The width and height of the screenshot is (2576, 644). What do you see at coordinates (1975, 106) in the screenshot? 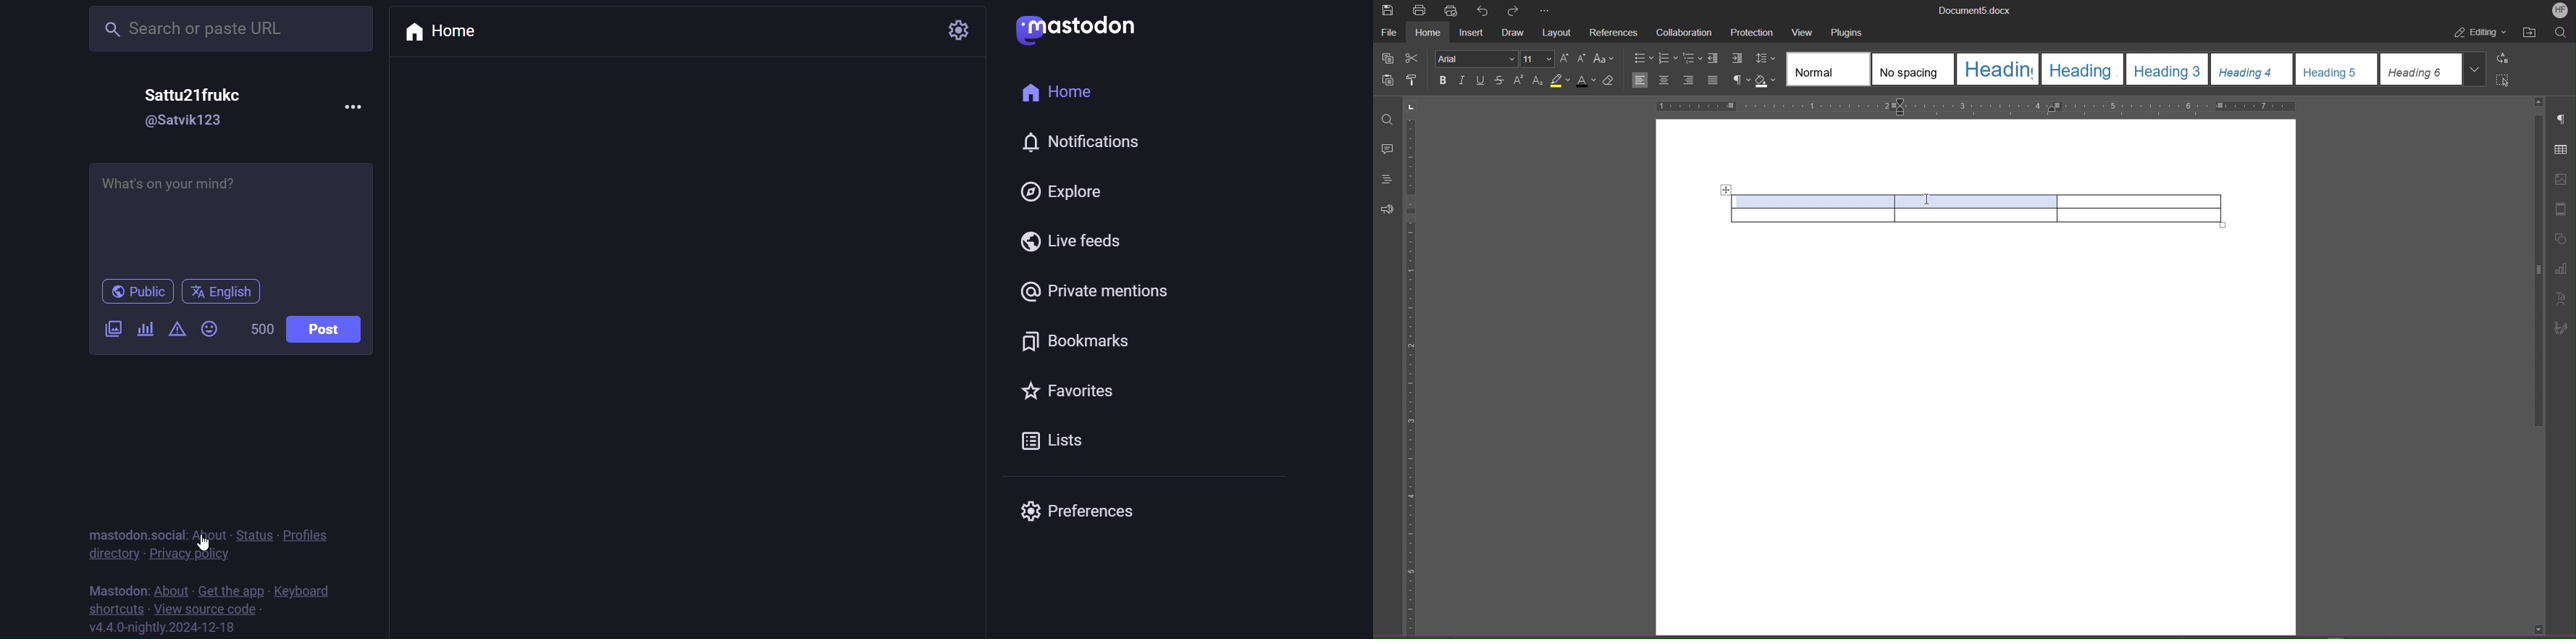
I see `Horizontal Ruler` at bounding box center [1975, 106].